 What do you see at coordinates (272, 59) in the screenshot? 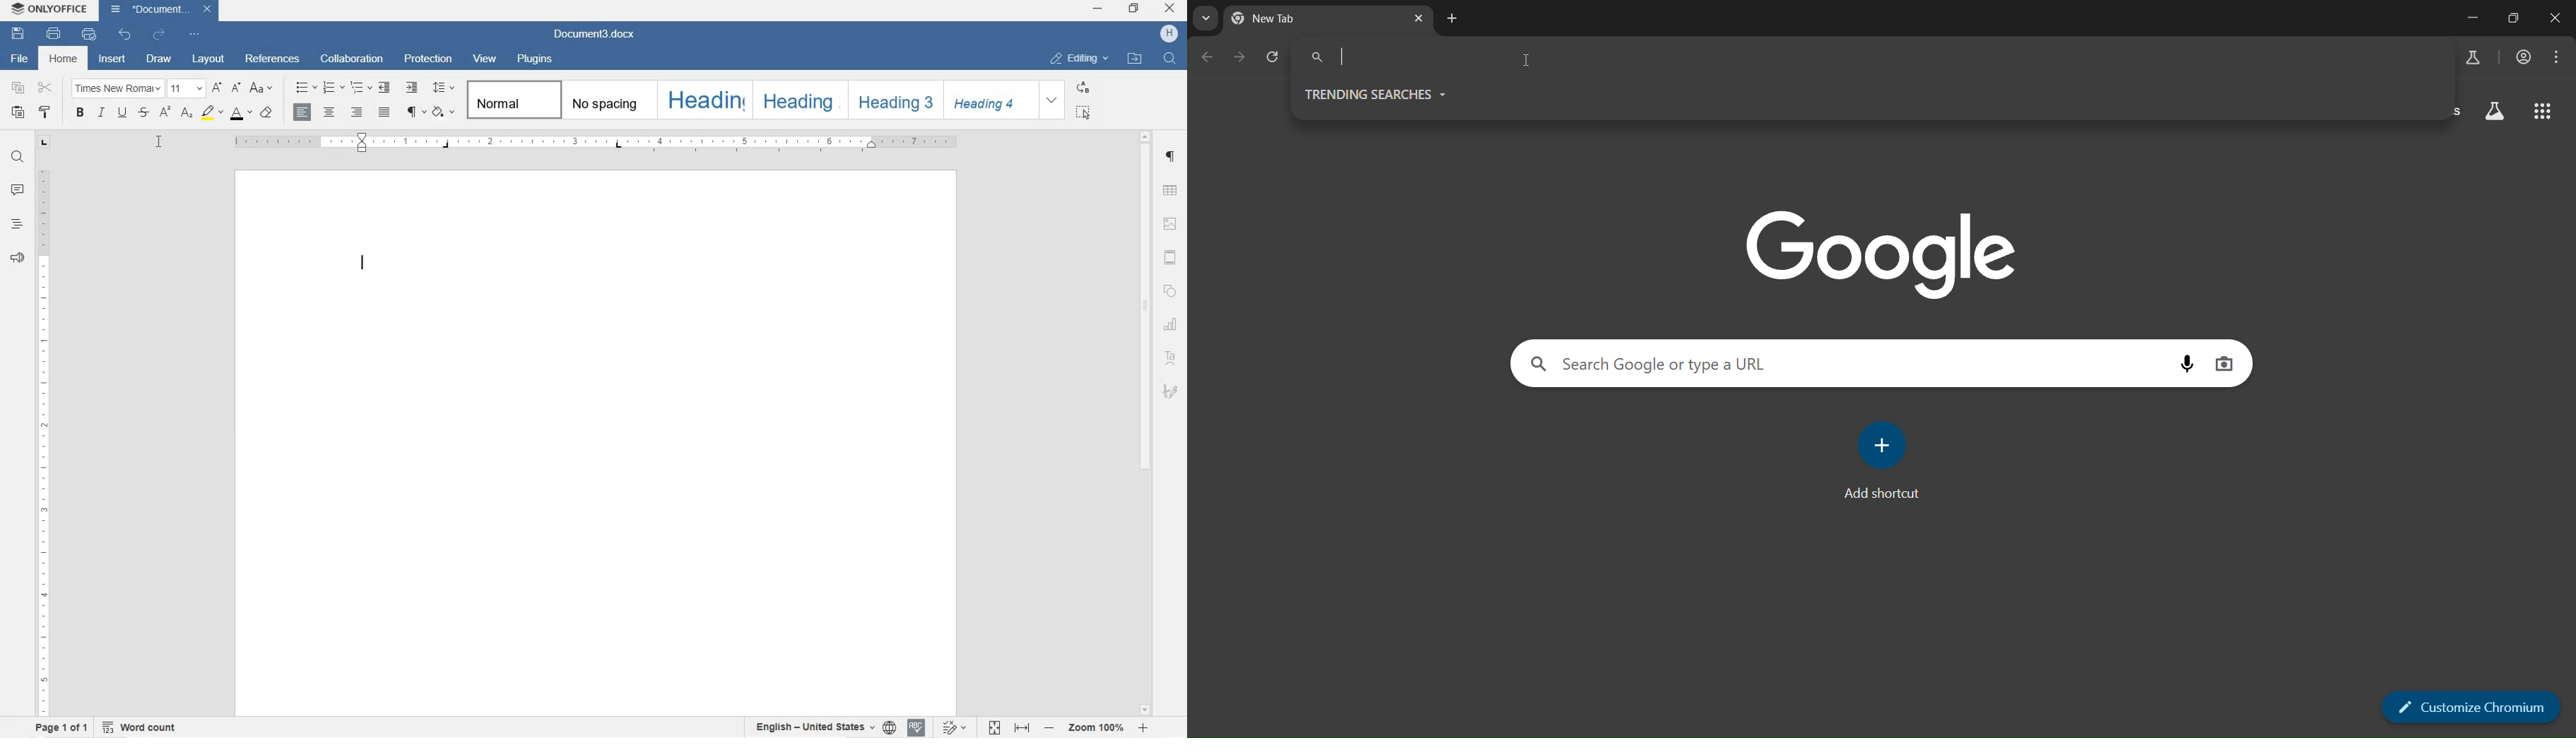
I see `REFERENCES` at bounding box center [272, 59].